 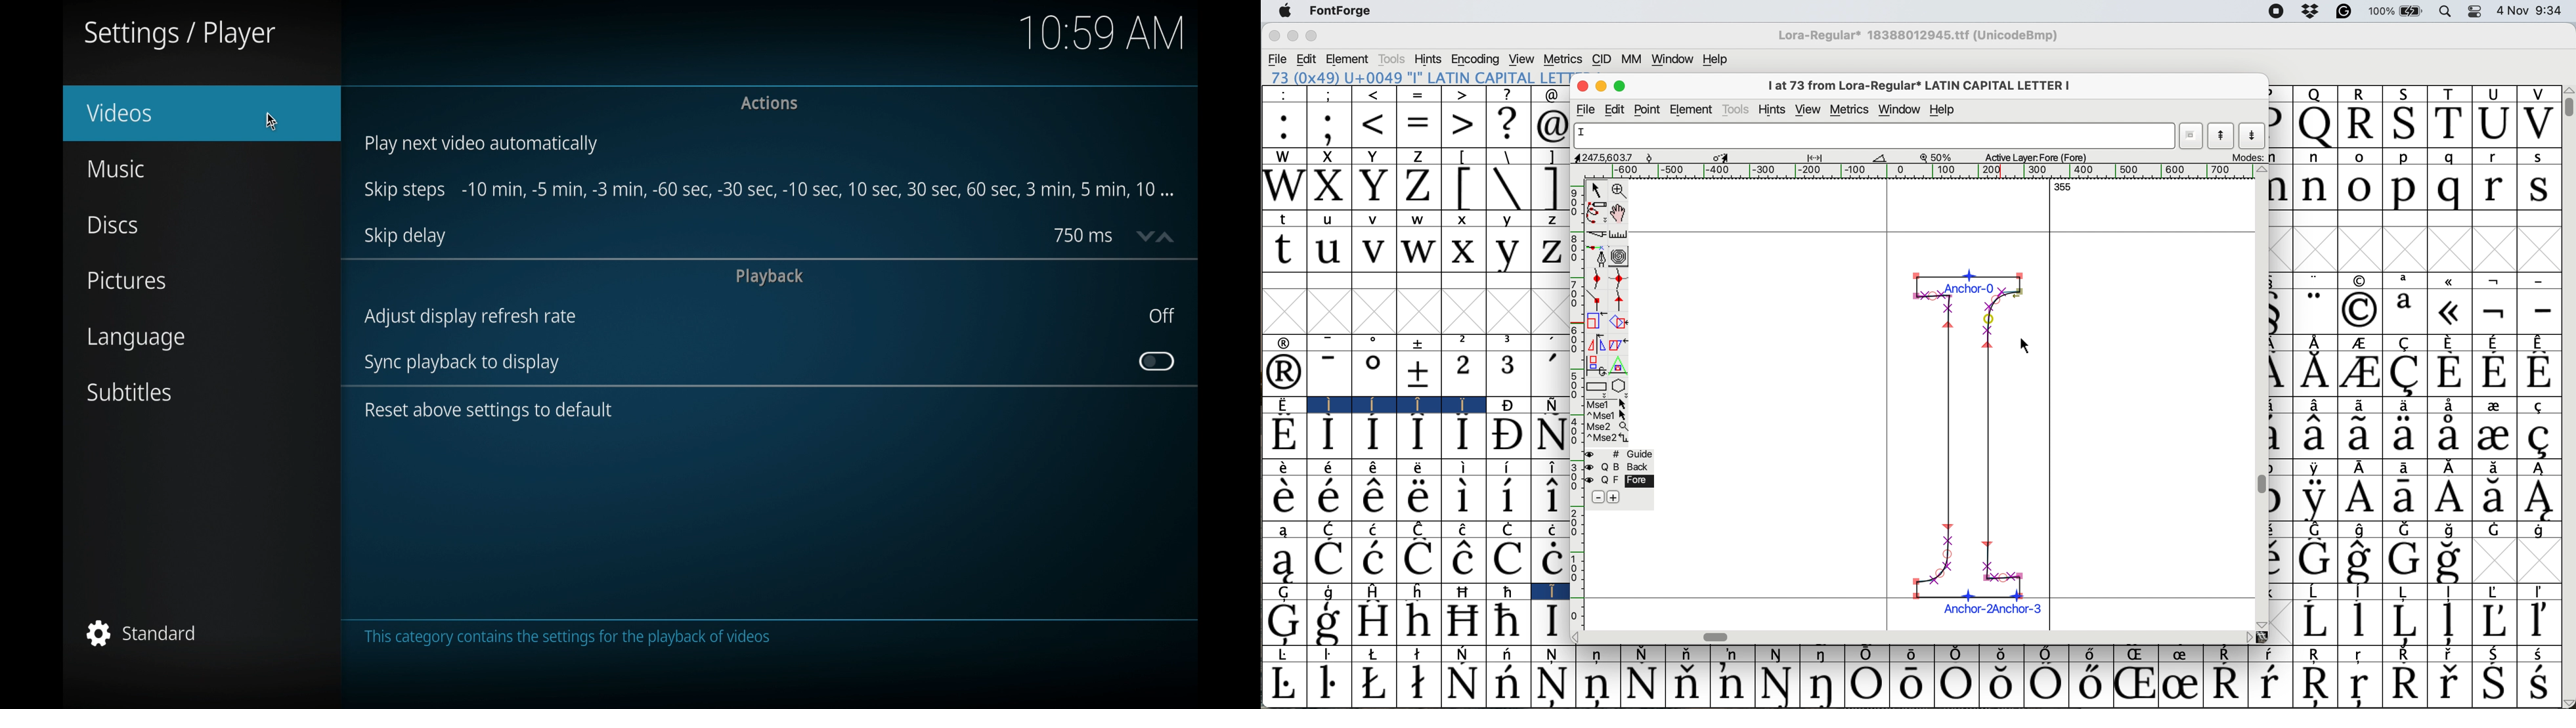 What do you see at coordinates (1419, 127) in the screenshot?
I see `=` at bounding box center [1419, 127].